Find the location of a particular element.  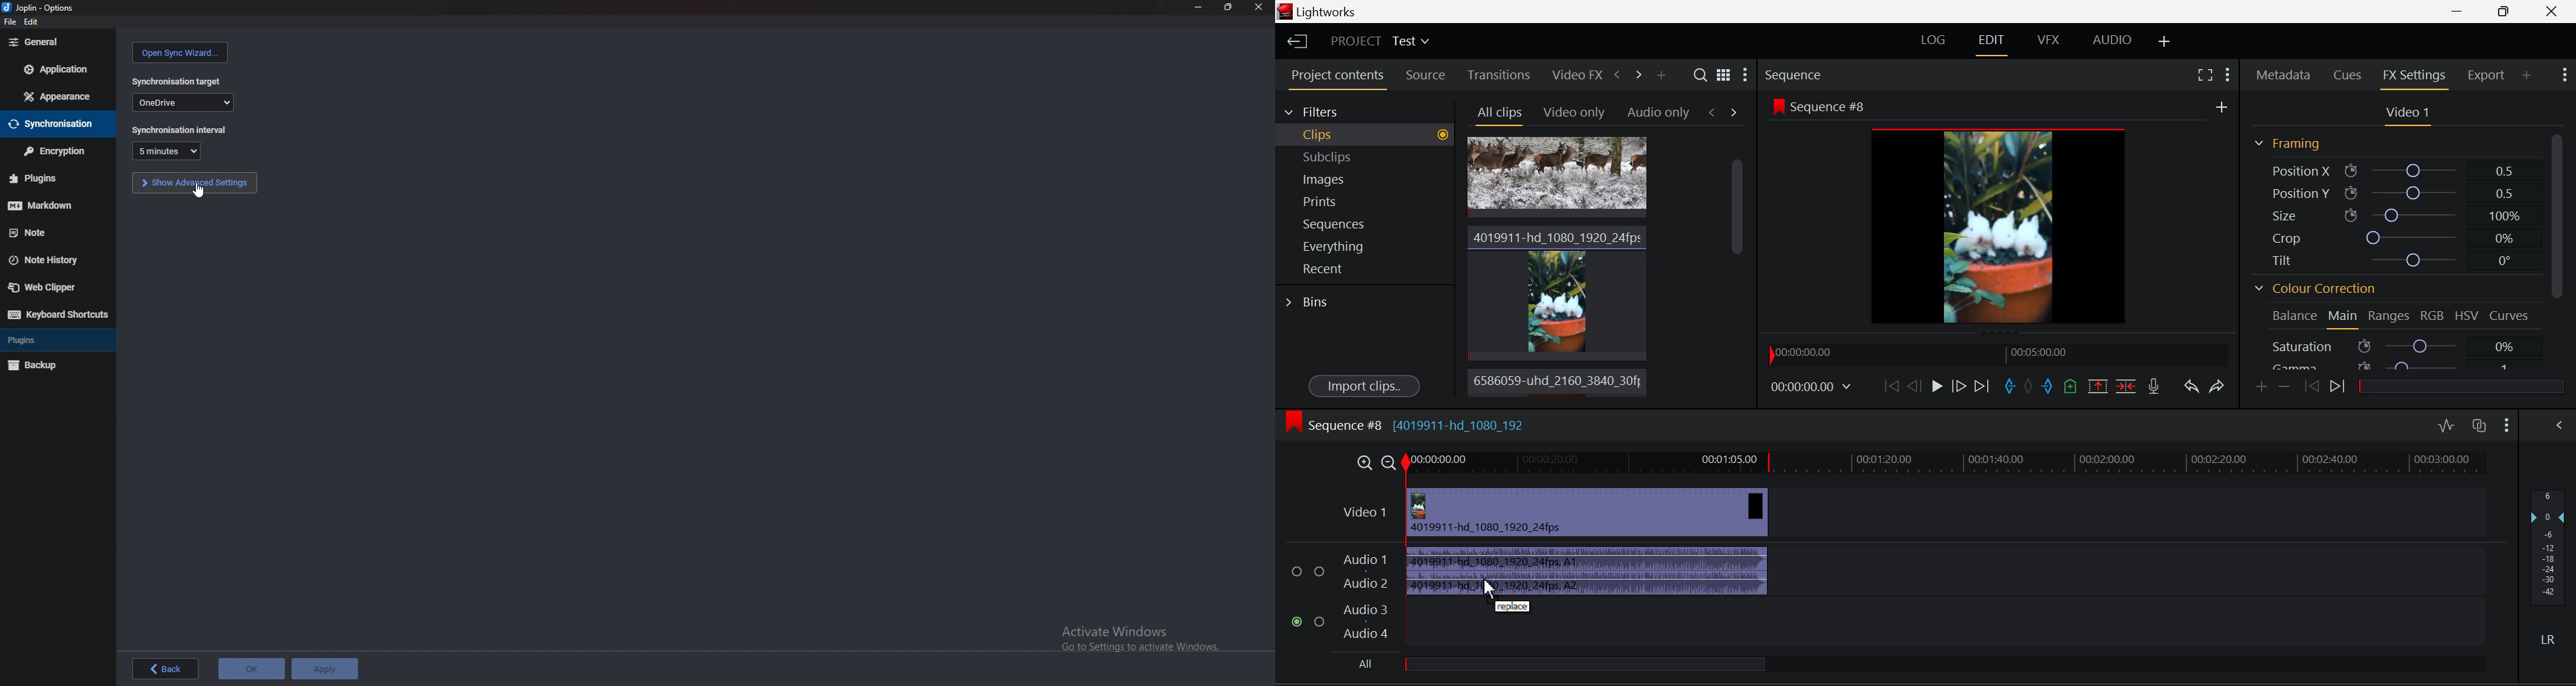

resize is located at coordinates (1226, 7).